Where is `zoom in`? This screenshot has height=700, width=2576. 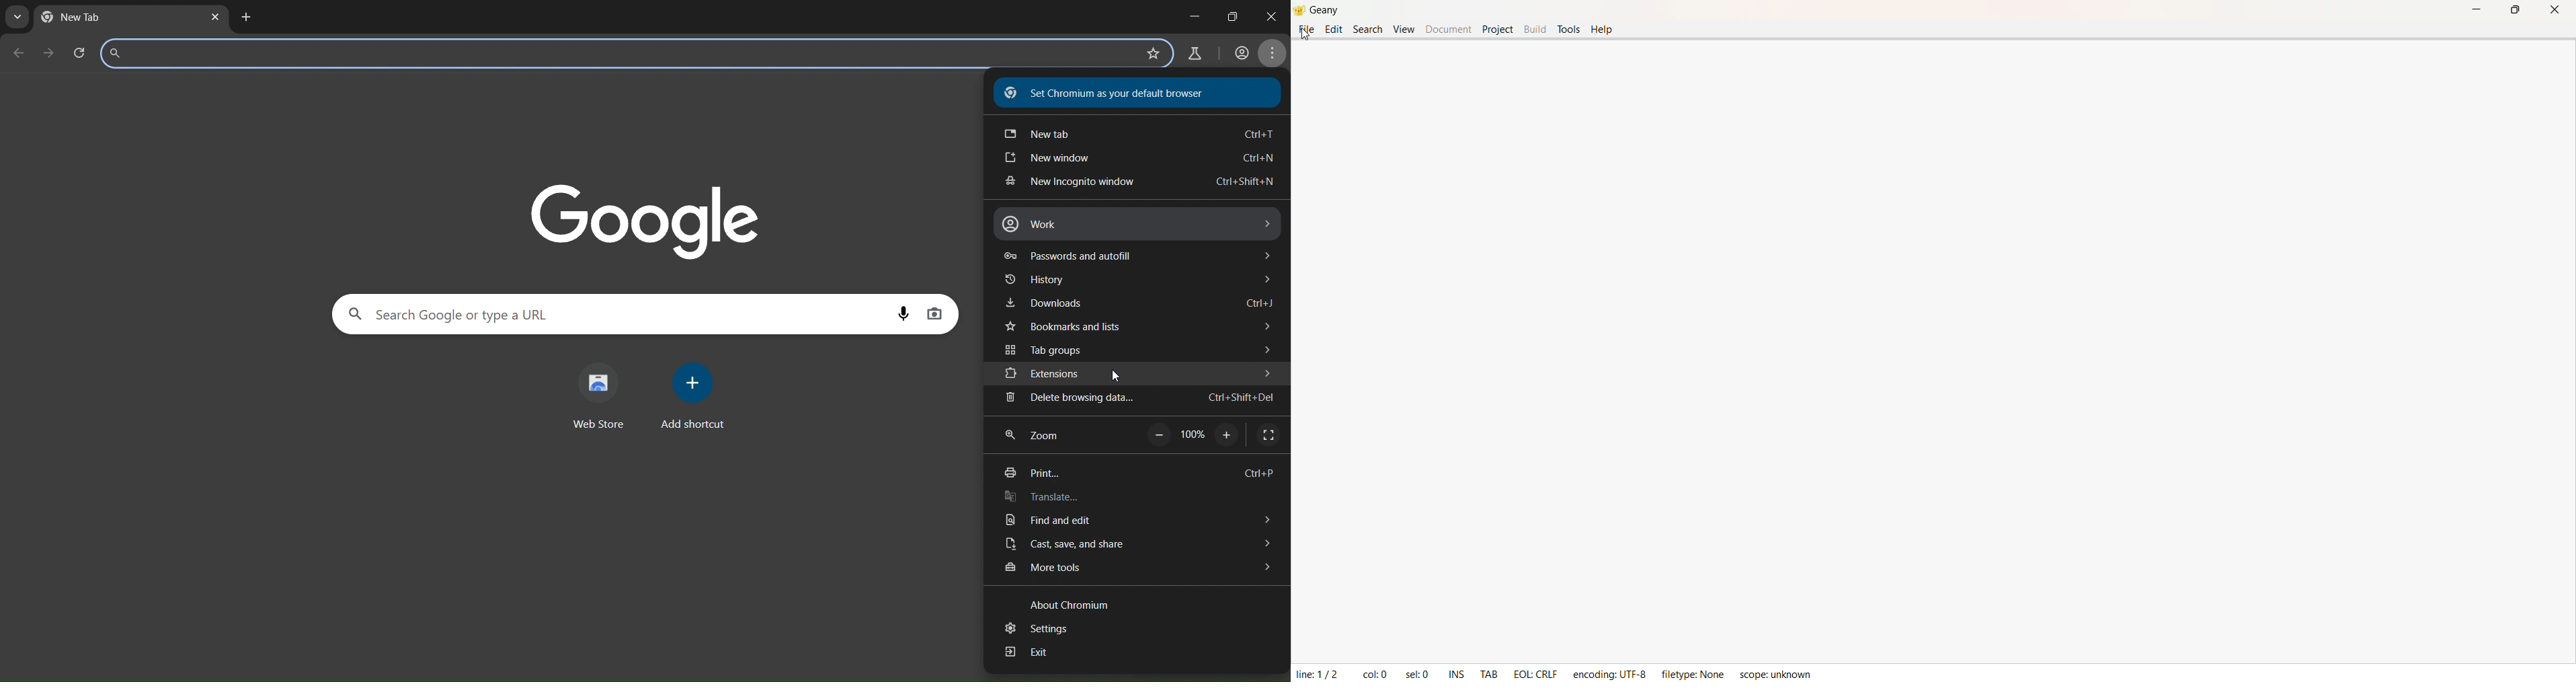 zoom in is located at coordinates (1223, 436).